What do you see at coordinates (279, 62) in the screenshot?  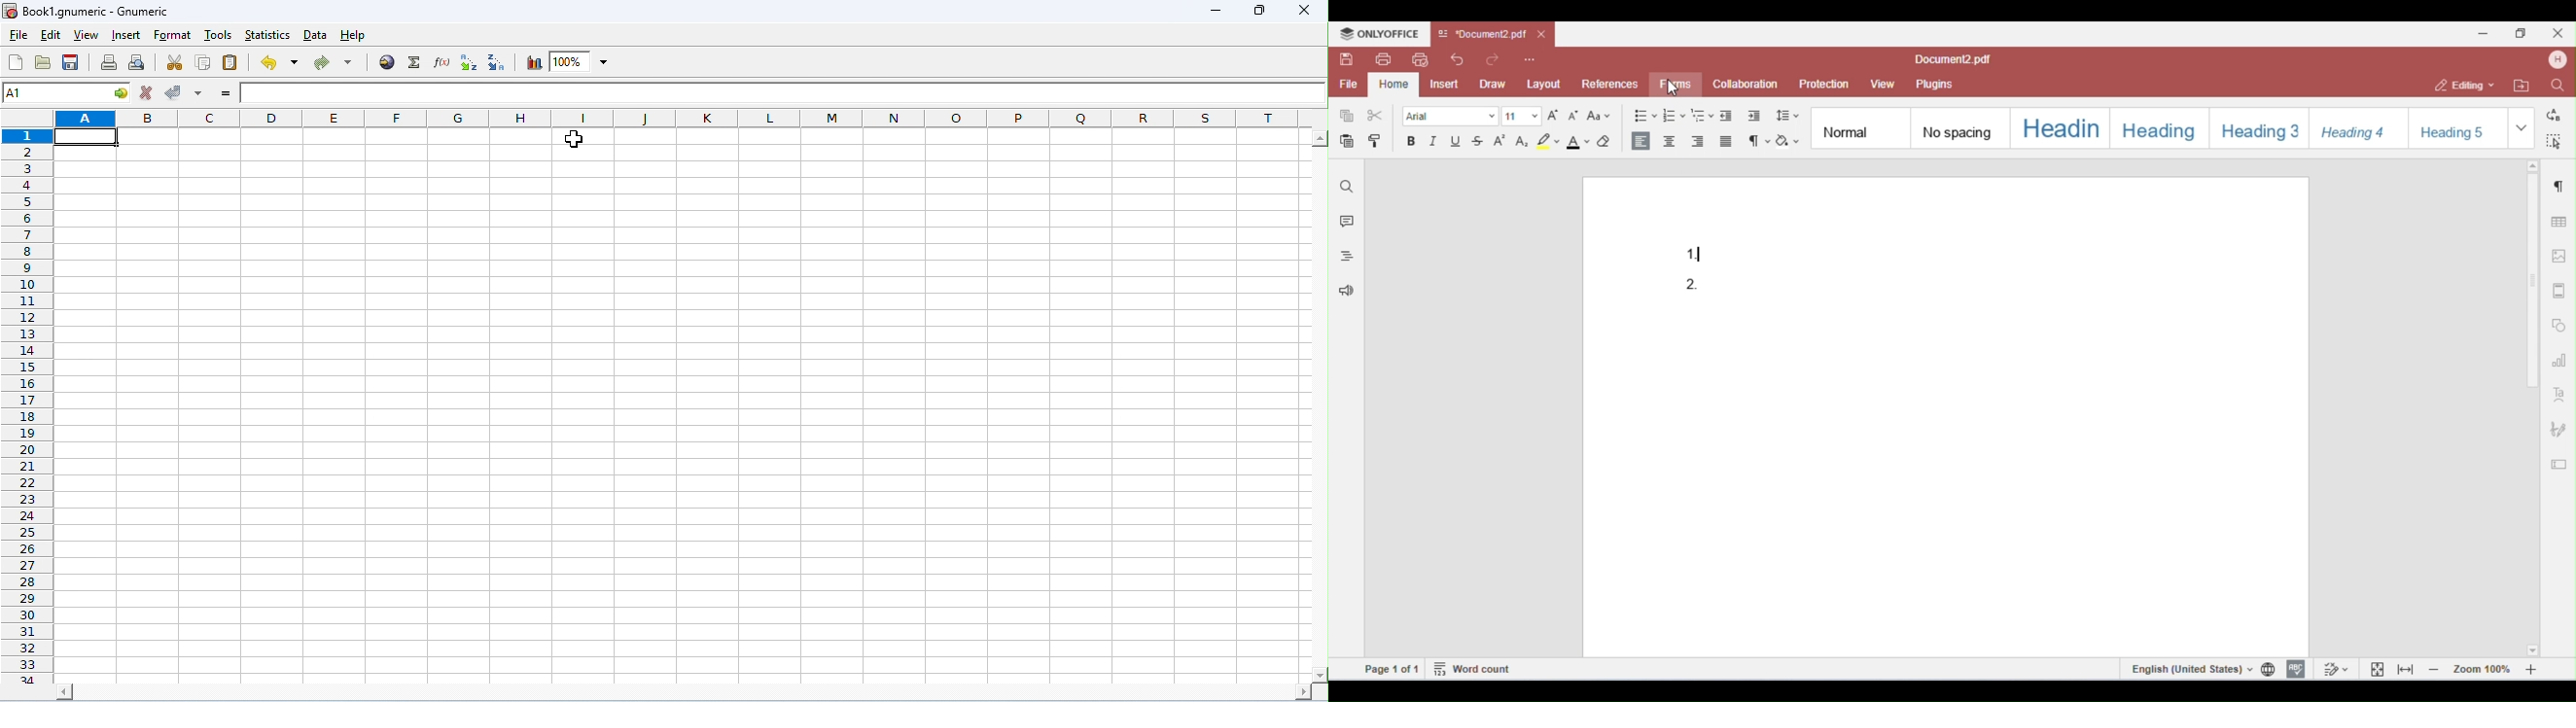 I see `undo` at bounding box center [279, 62].